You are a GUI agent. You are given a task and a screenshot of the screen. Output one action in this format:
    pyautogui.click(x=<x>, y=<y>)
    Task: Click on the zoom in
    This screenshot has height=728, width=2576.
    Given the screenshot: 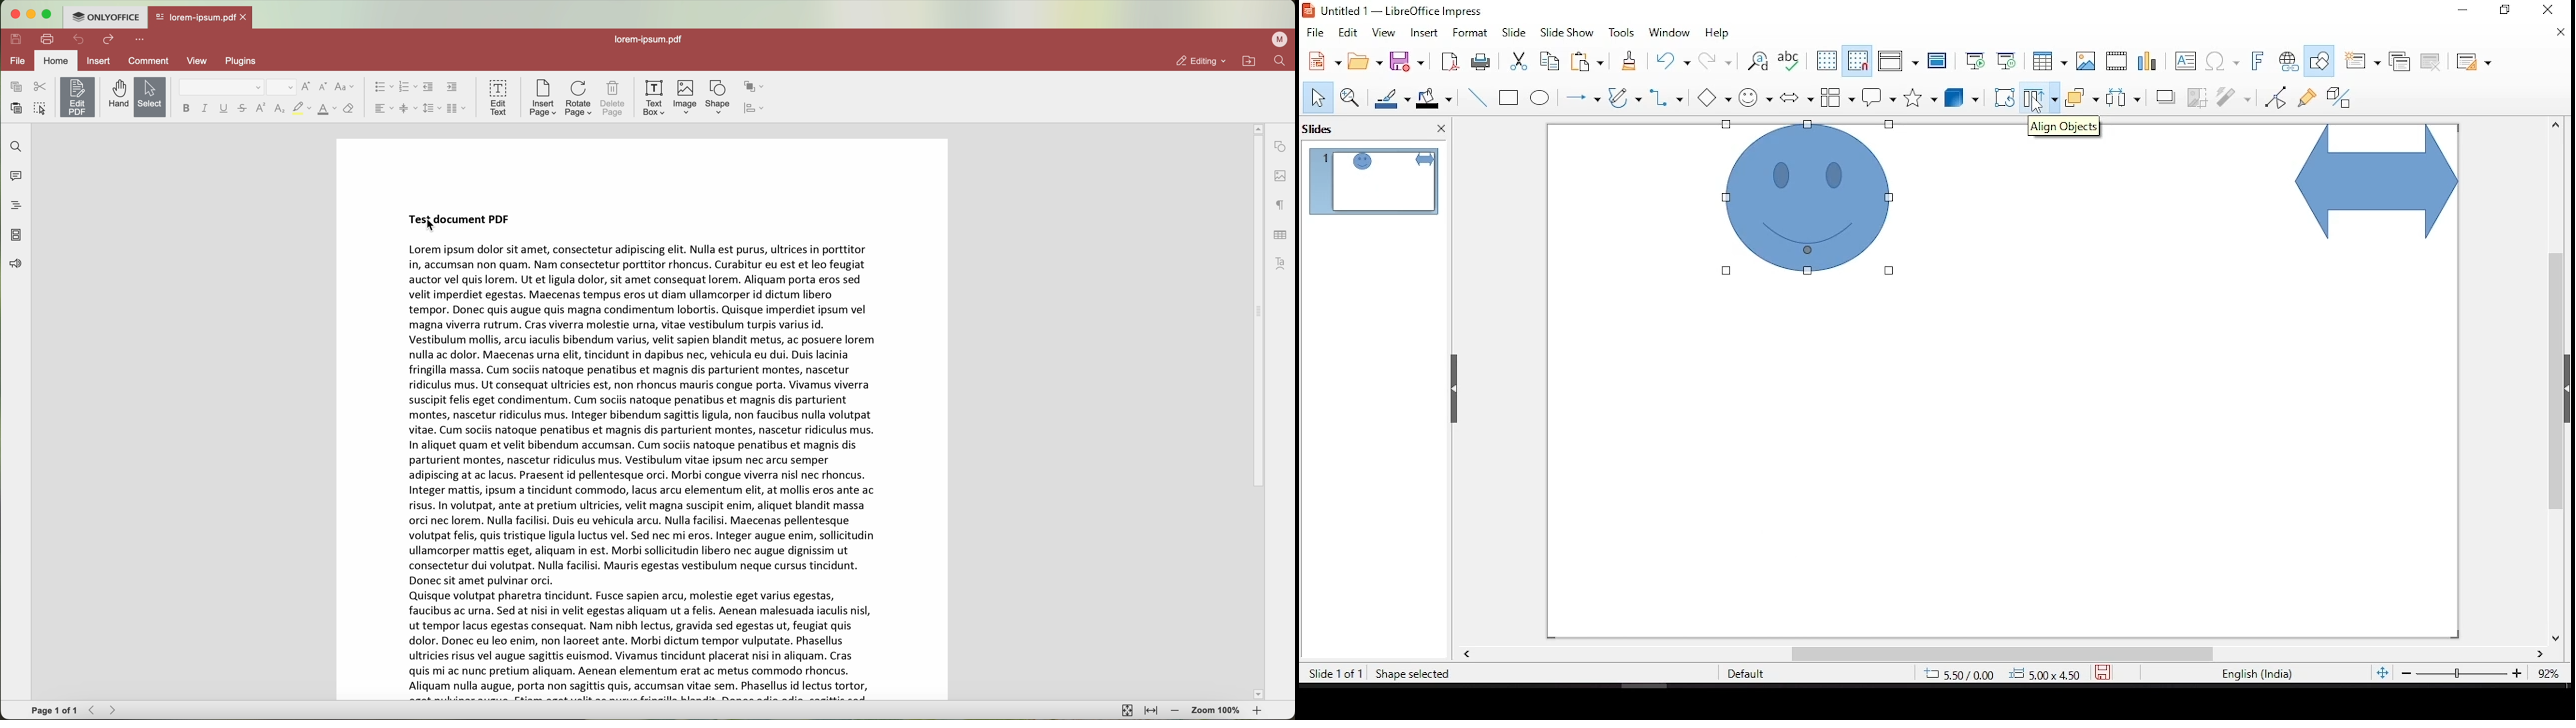 What is the action you would take?
    pyautogui.click(x=1257, y=711)
    